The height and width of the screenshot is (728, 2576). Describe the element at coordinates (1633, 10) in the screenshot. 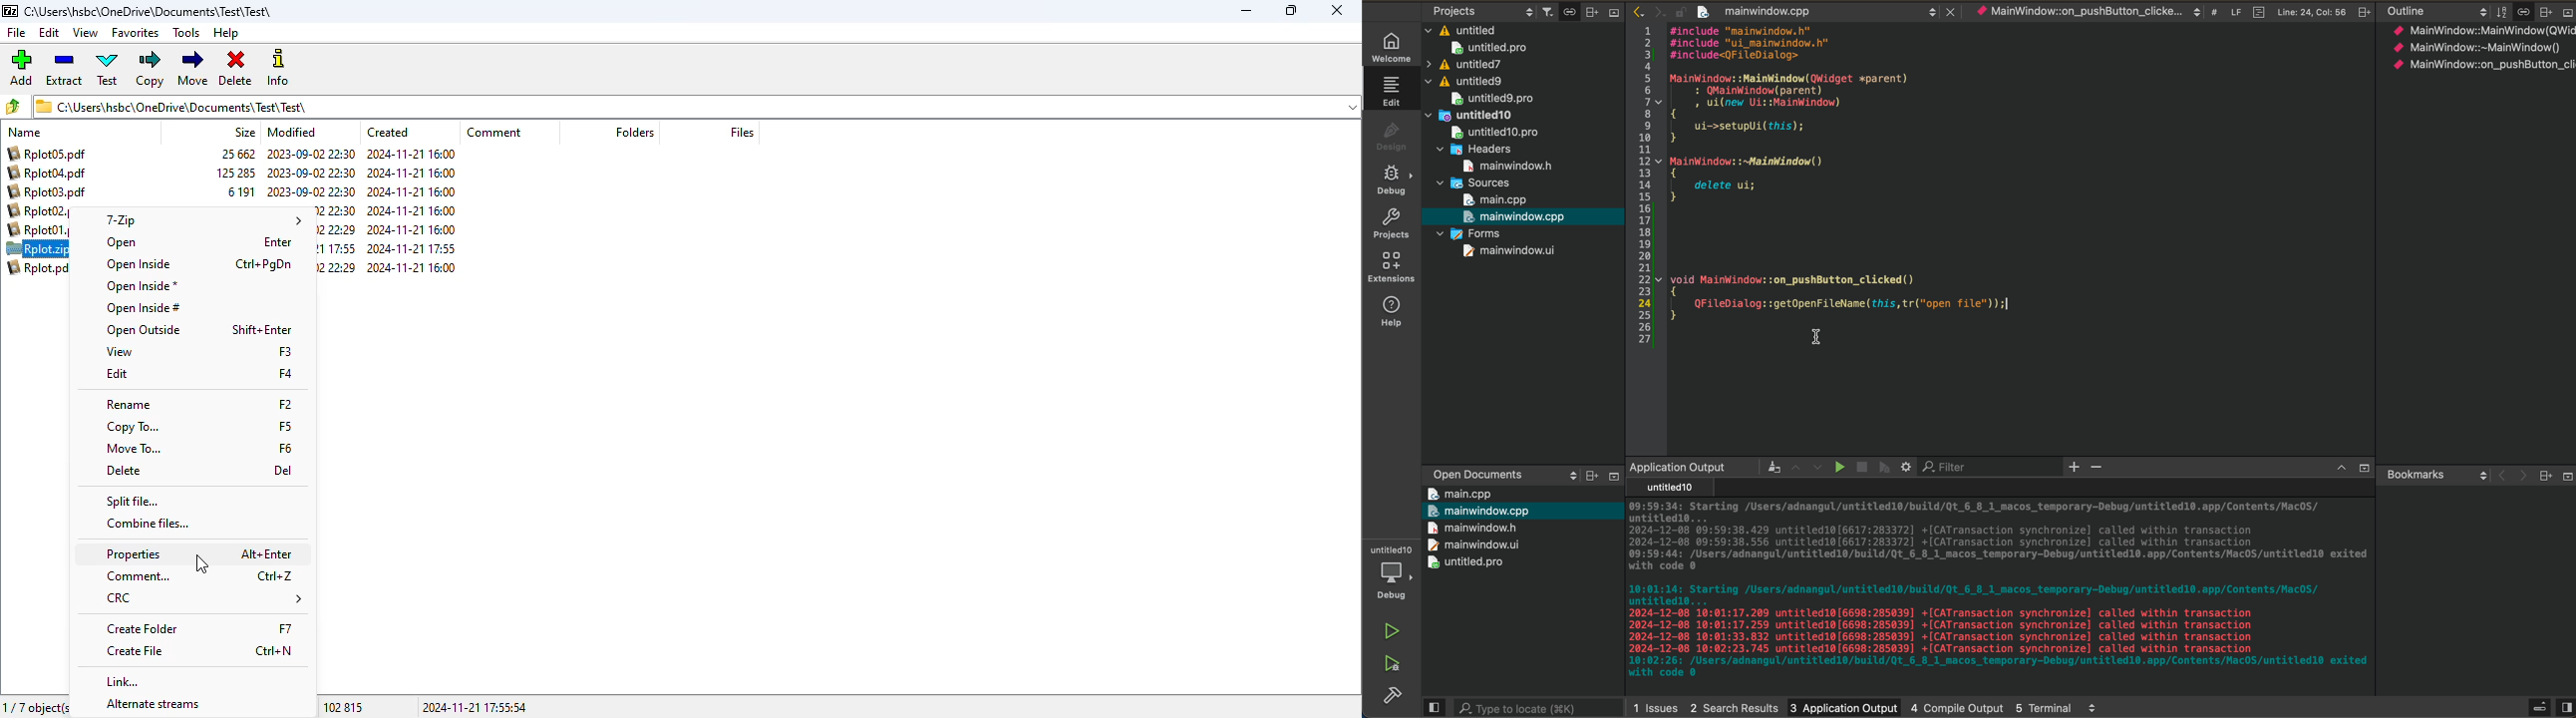

I see `back` at that location.